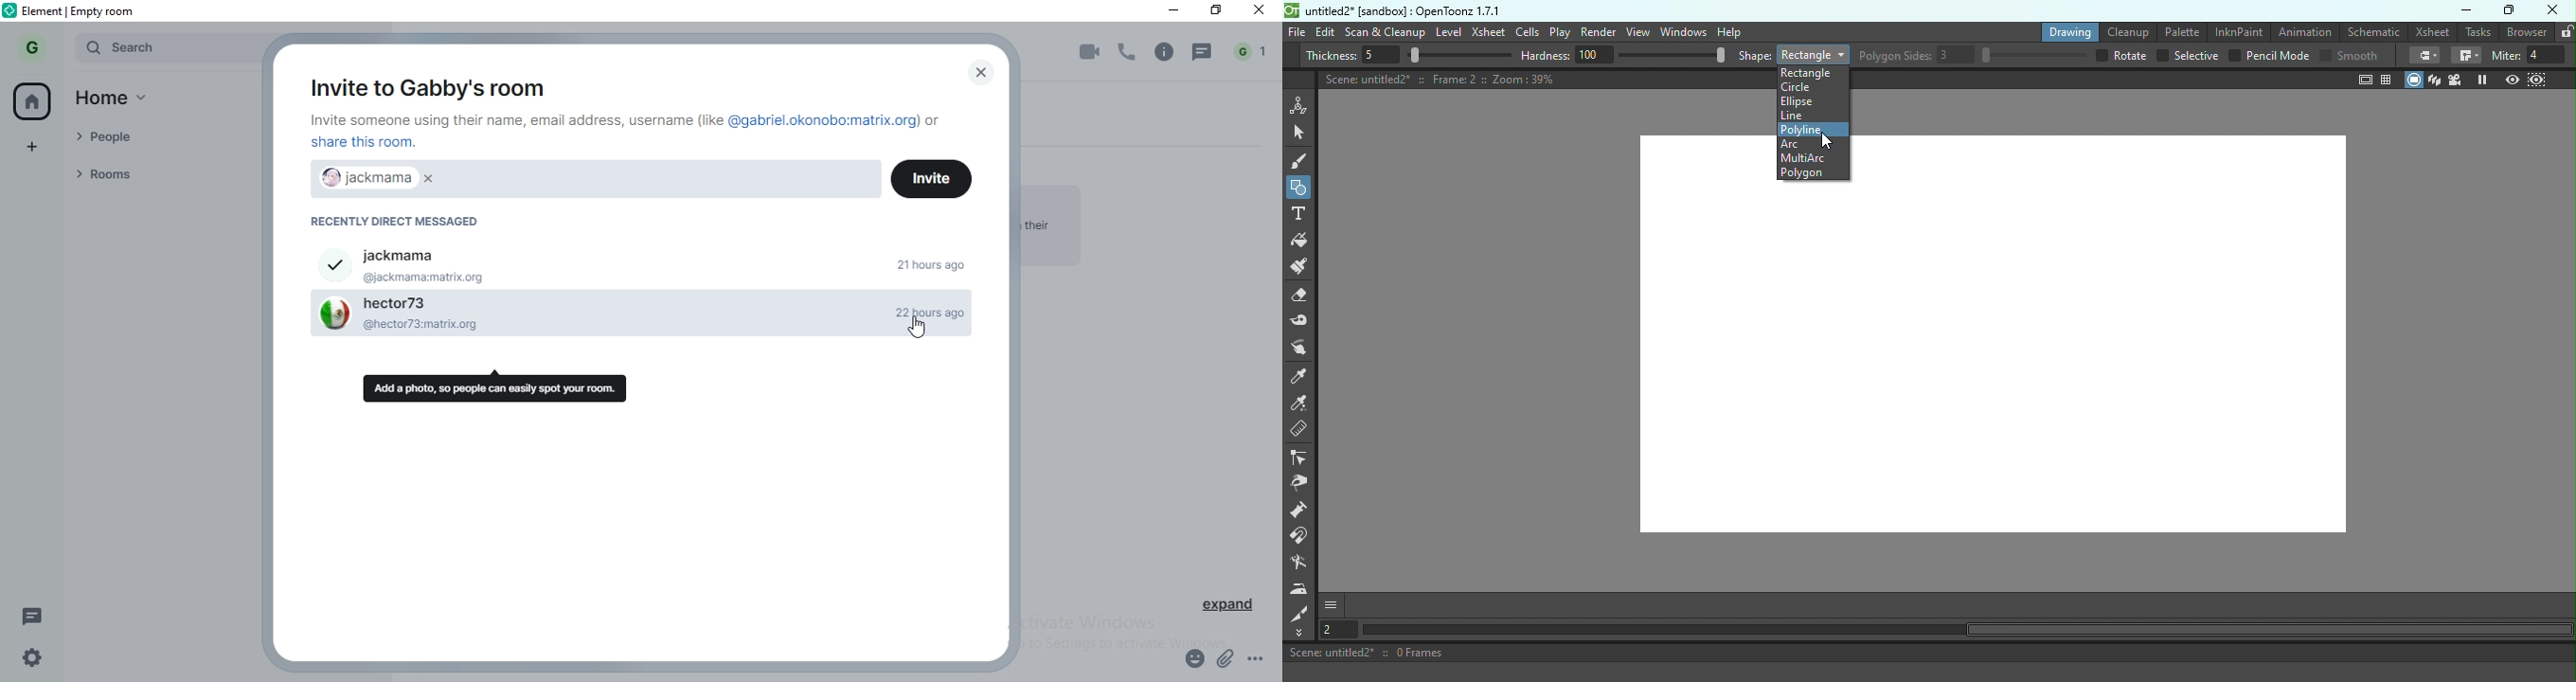 The image size is (2576, 700). What do you see at coordinates (404, 222) in the screenshot?
I see `recently direct messaged` at bounding box center [404, 222].